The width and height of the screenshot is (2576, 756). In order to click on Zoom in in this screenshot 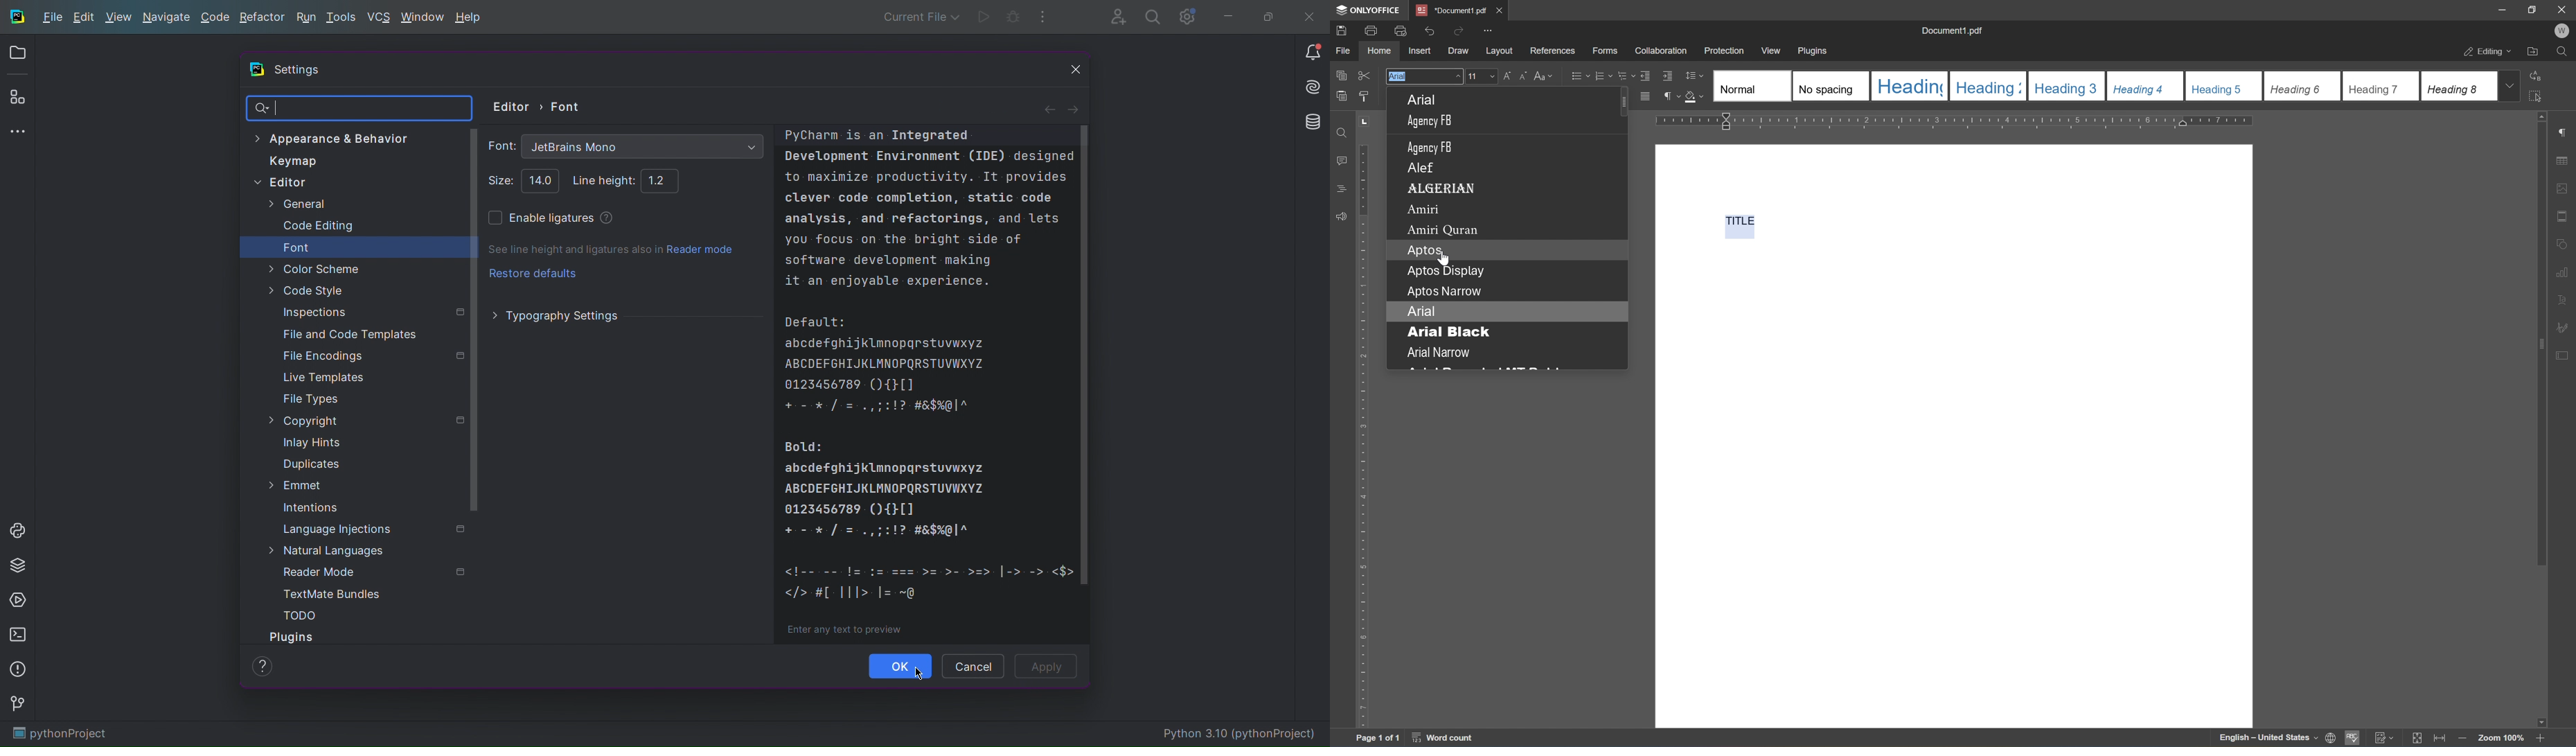, I will do `click(2543, 738)`.